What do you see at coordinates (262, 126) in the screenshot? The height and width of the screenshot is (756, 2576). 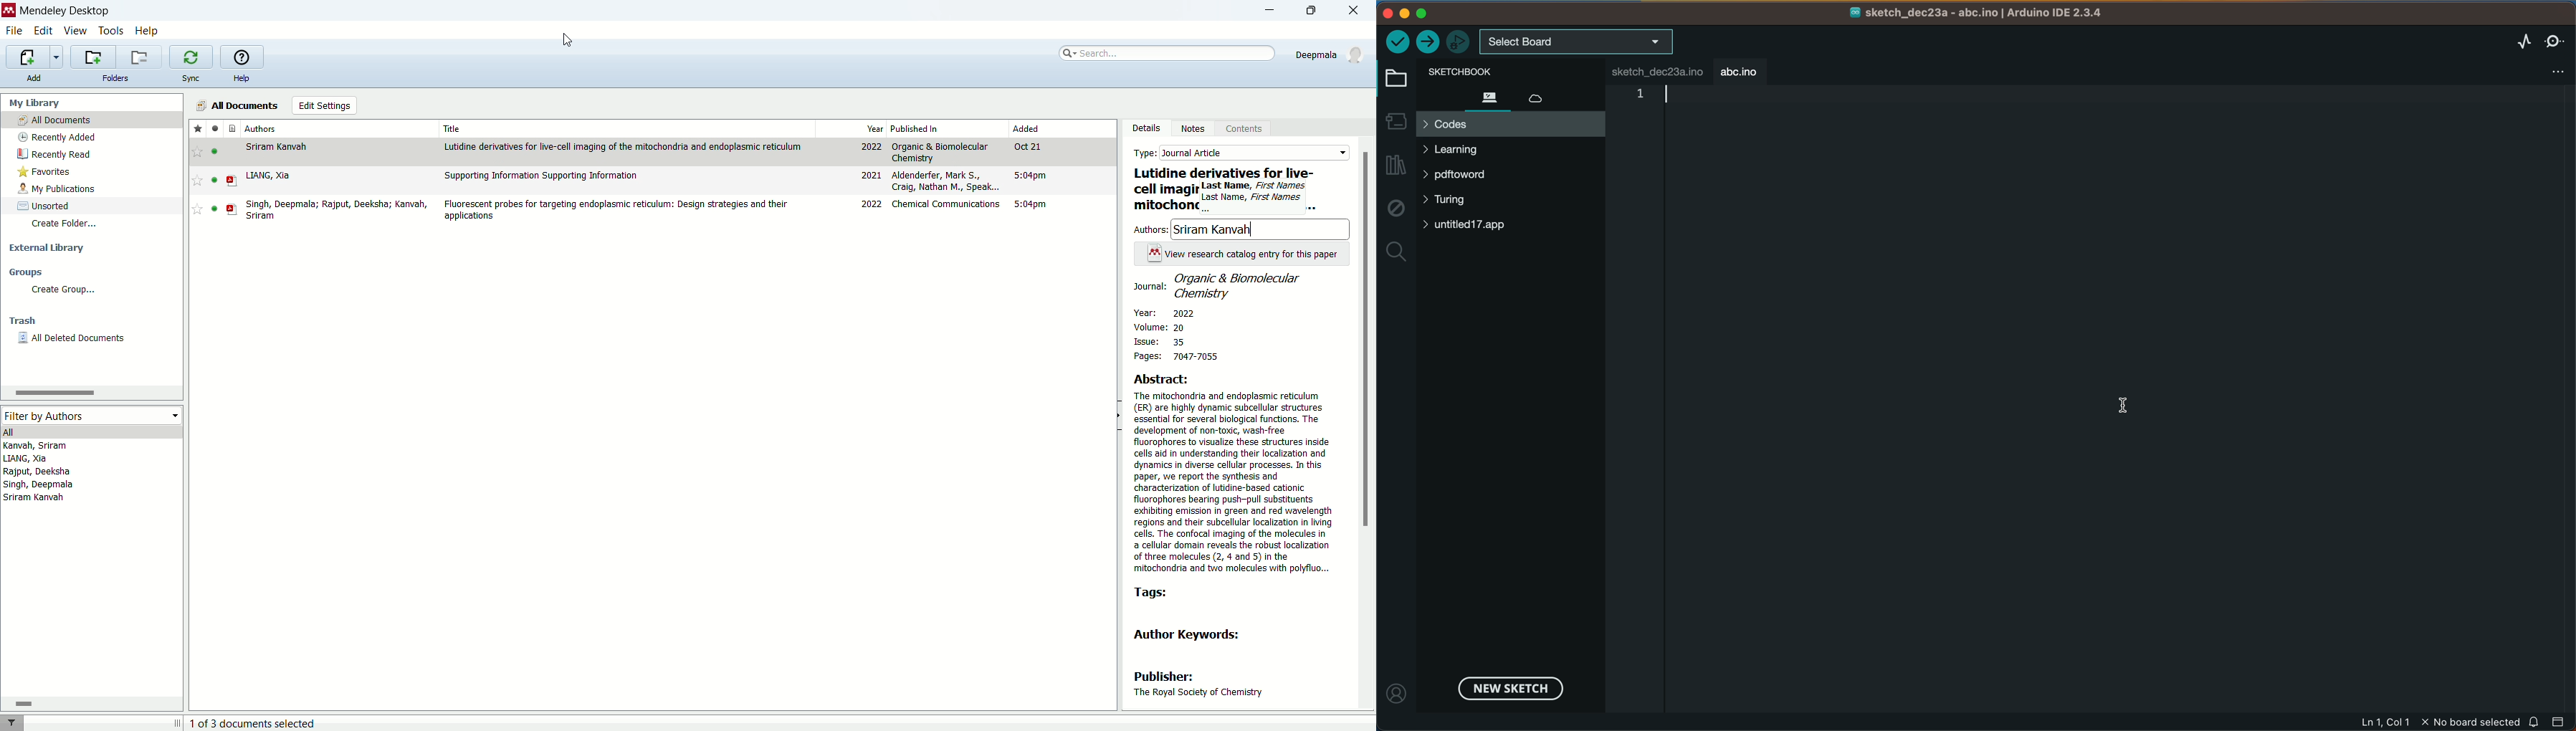 I see `authors` at bounding box center [262, 126].